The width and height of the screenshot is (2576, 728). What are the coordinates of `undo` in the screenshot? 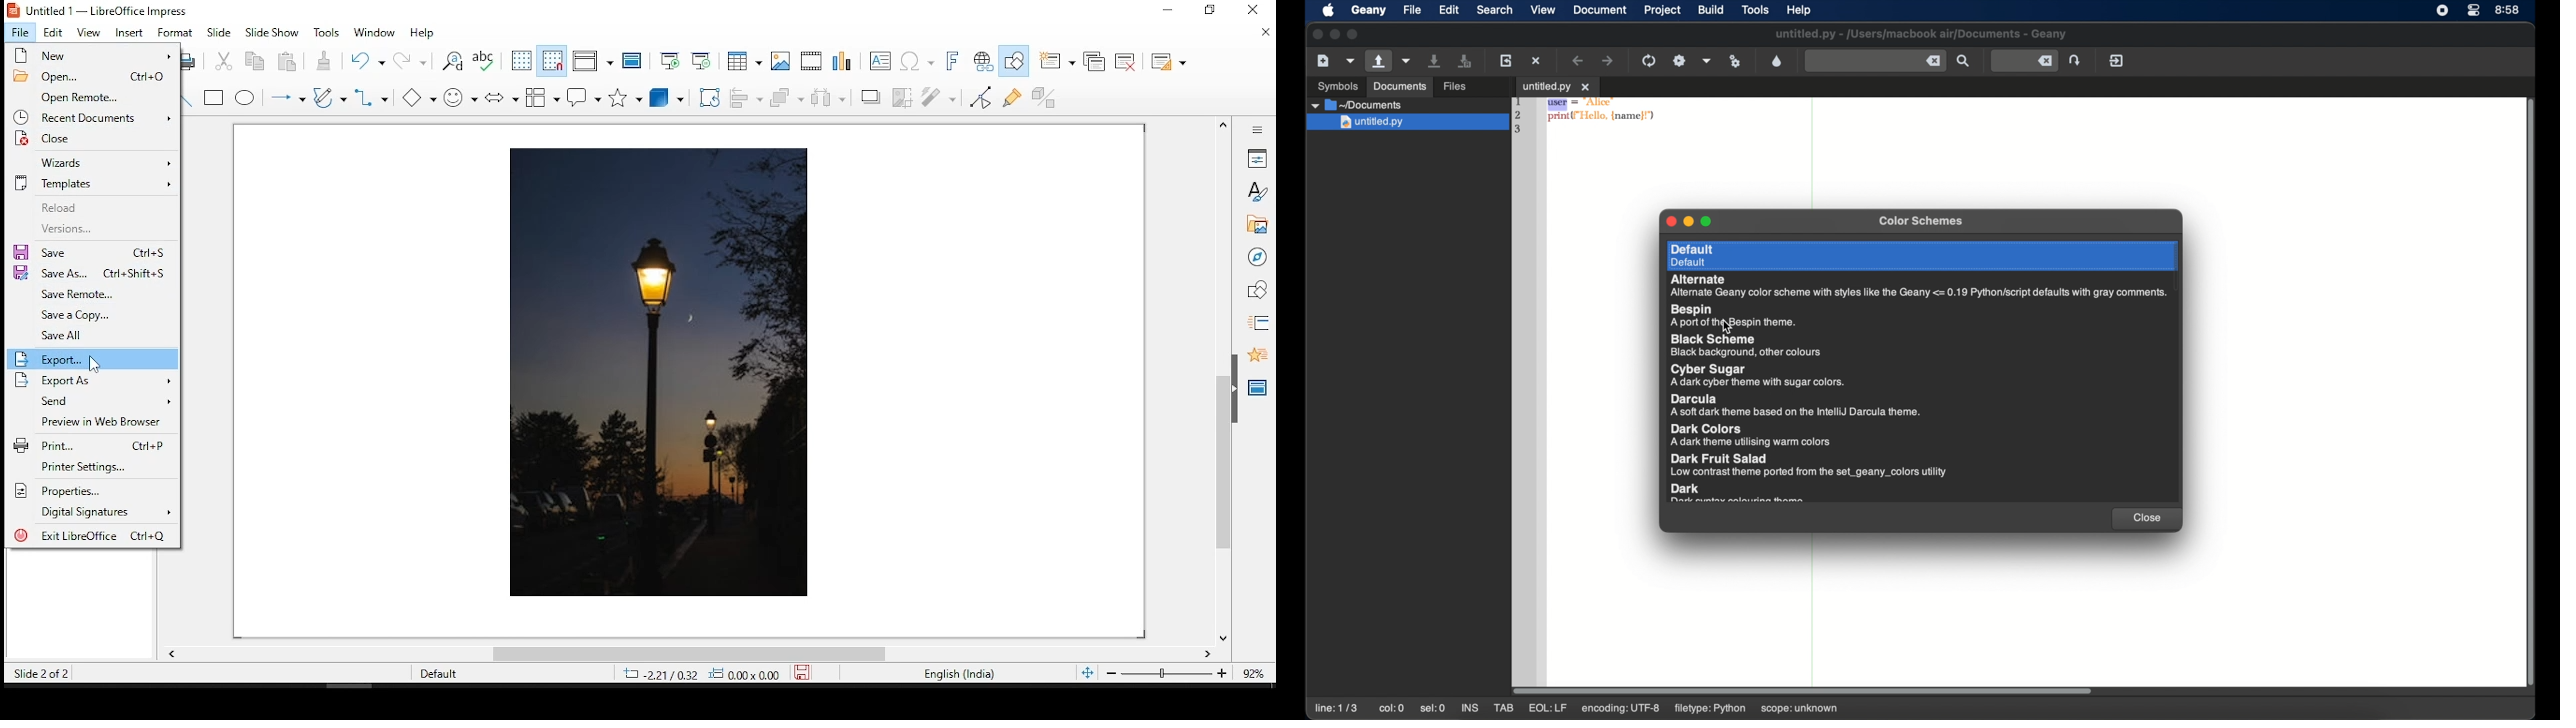 It's located at (367, 61).